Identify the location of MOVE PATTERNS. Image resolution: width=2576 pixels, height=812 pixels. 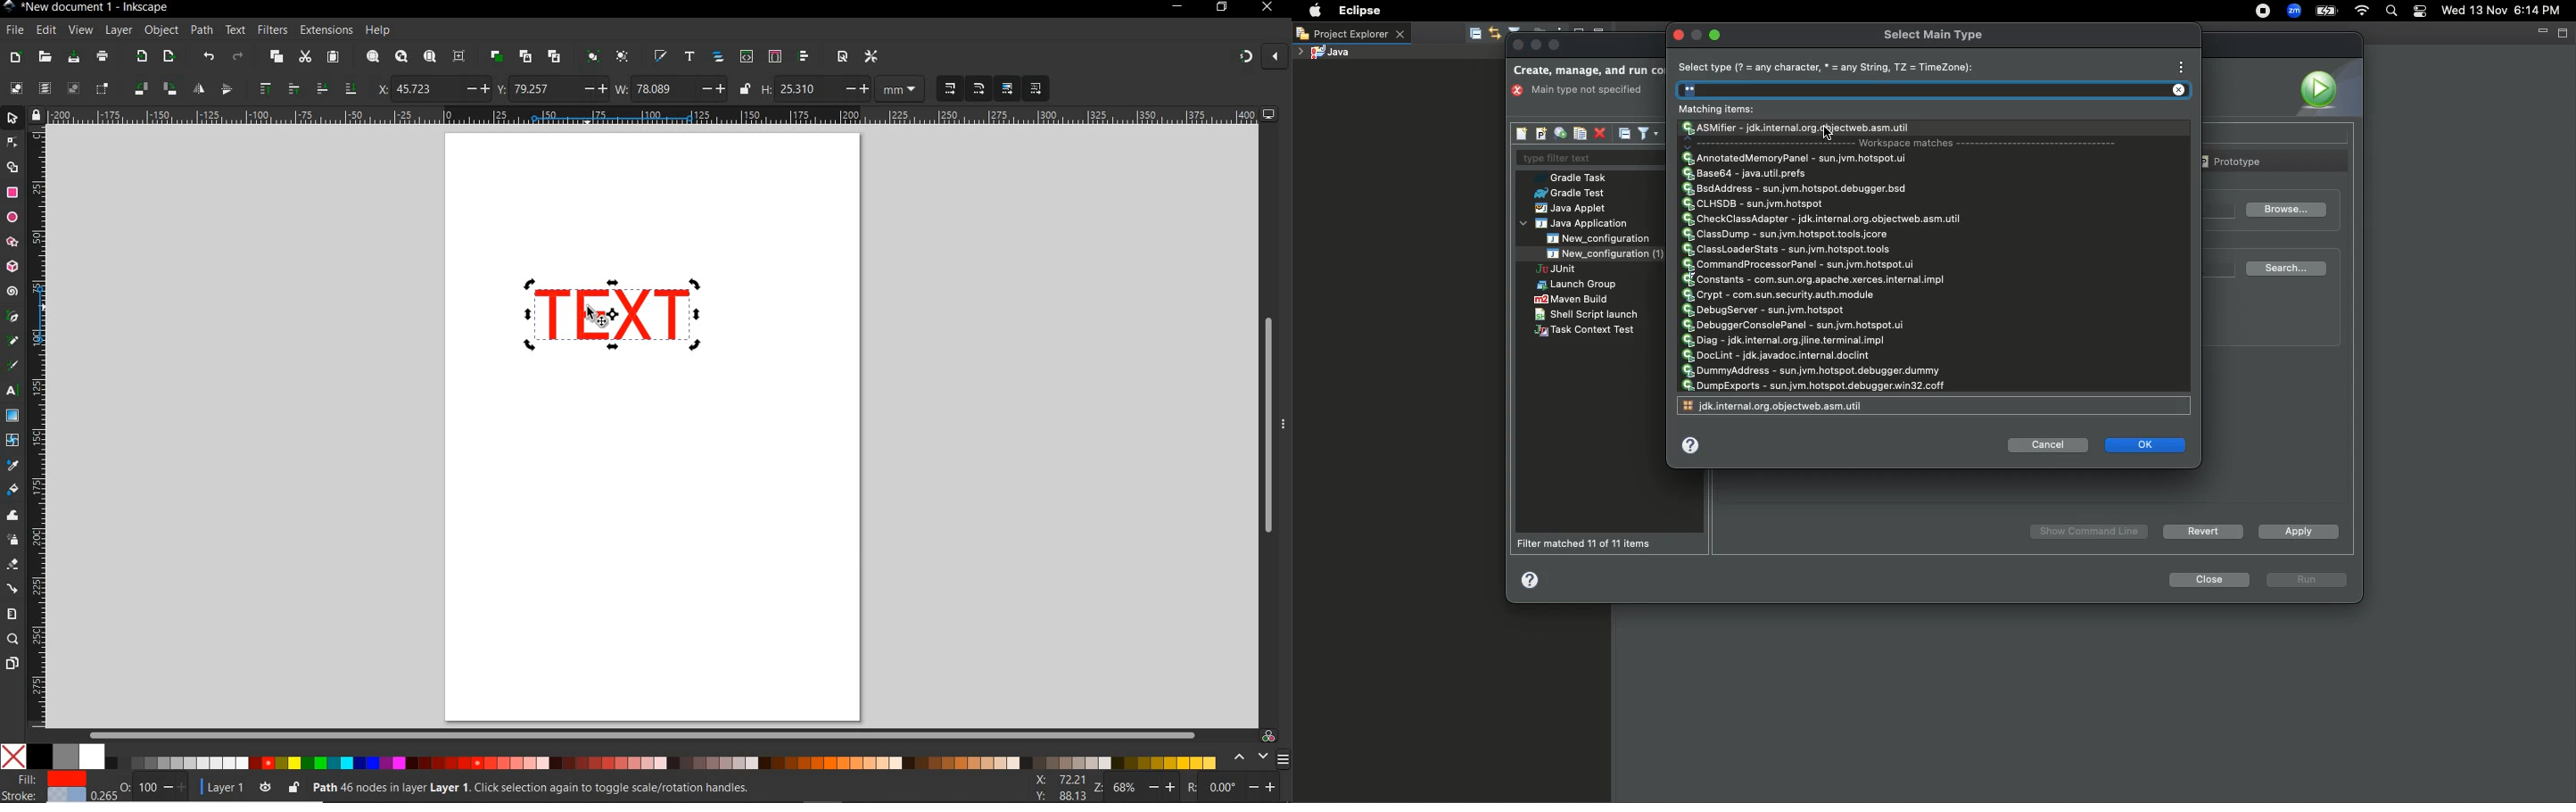
(1035, 89).